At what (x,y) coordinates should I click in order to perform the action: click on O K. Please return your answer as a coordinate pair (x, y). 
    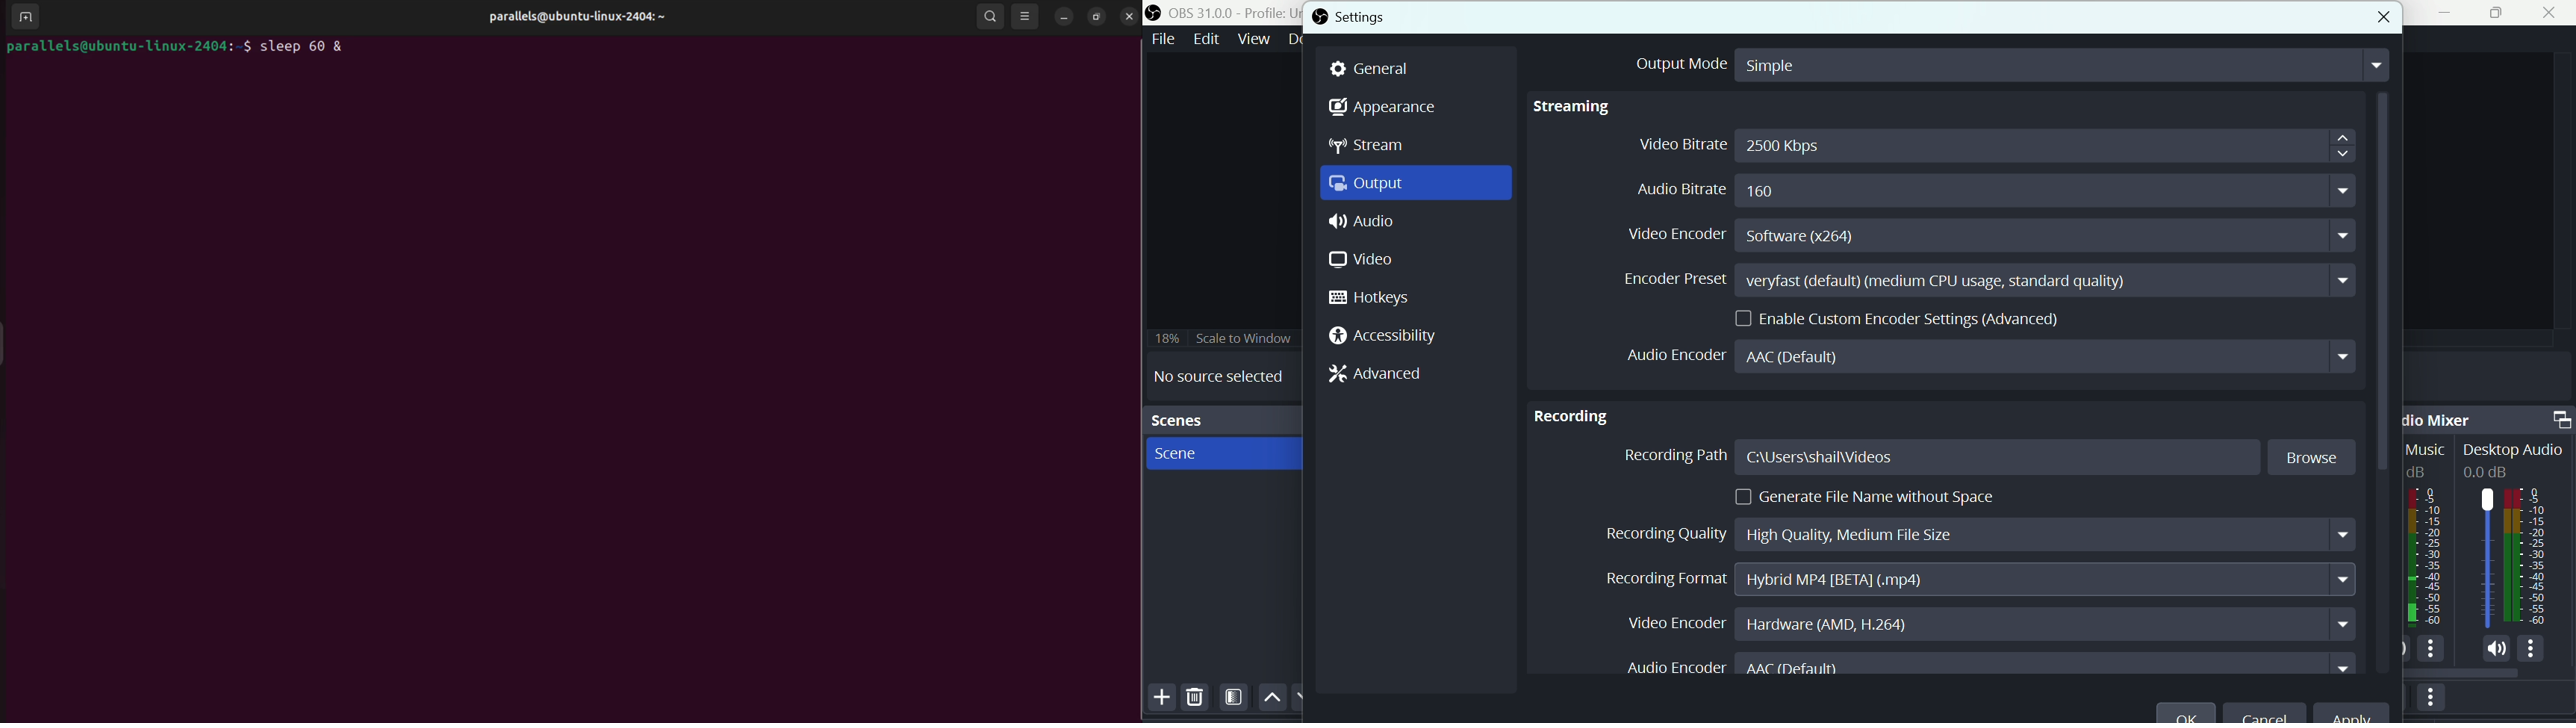
    Looking at the image, I should click on (2185, 712).